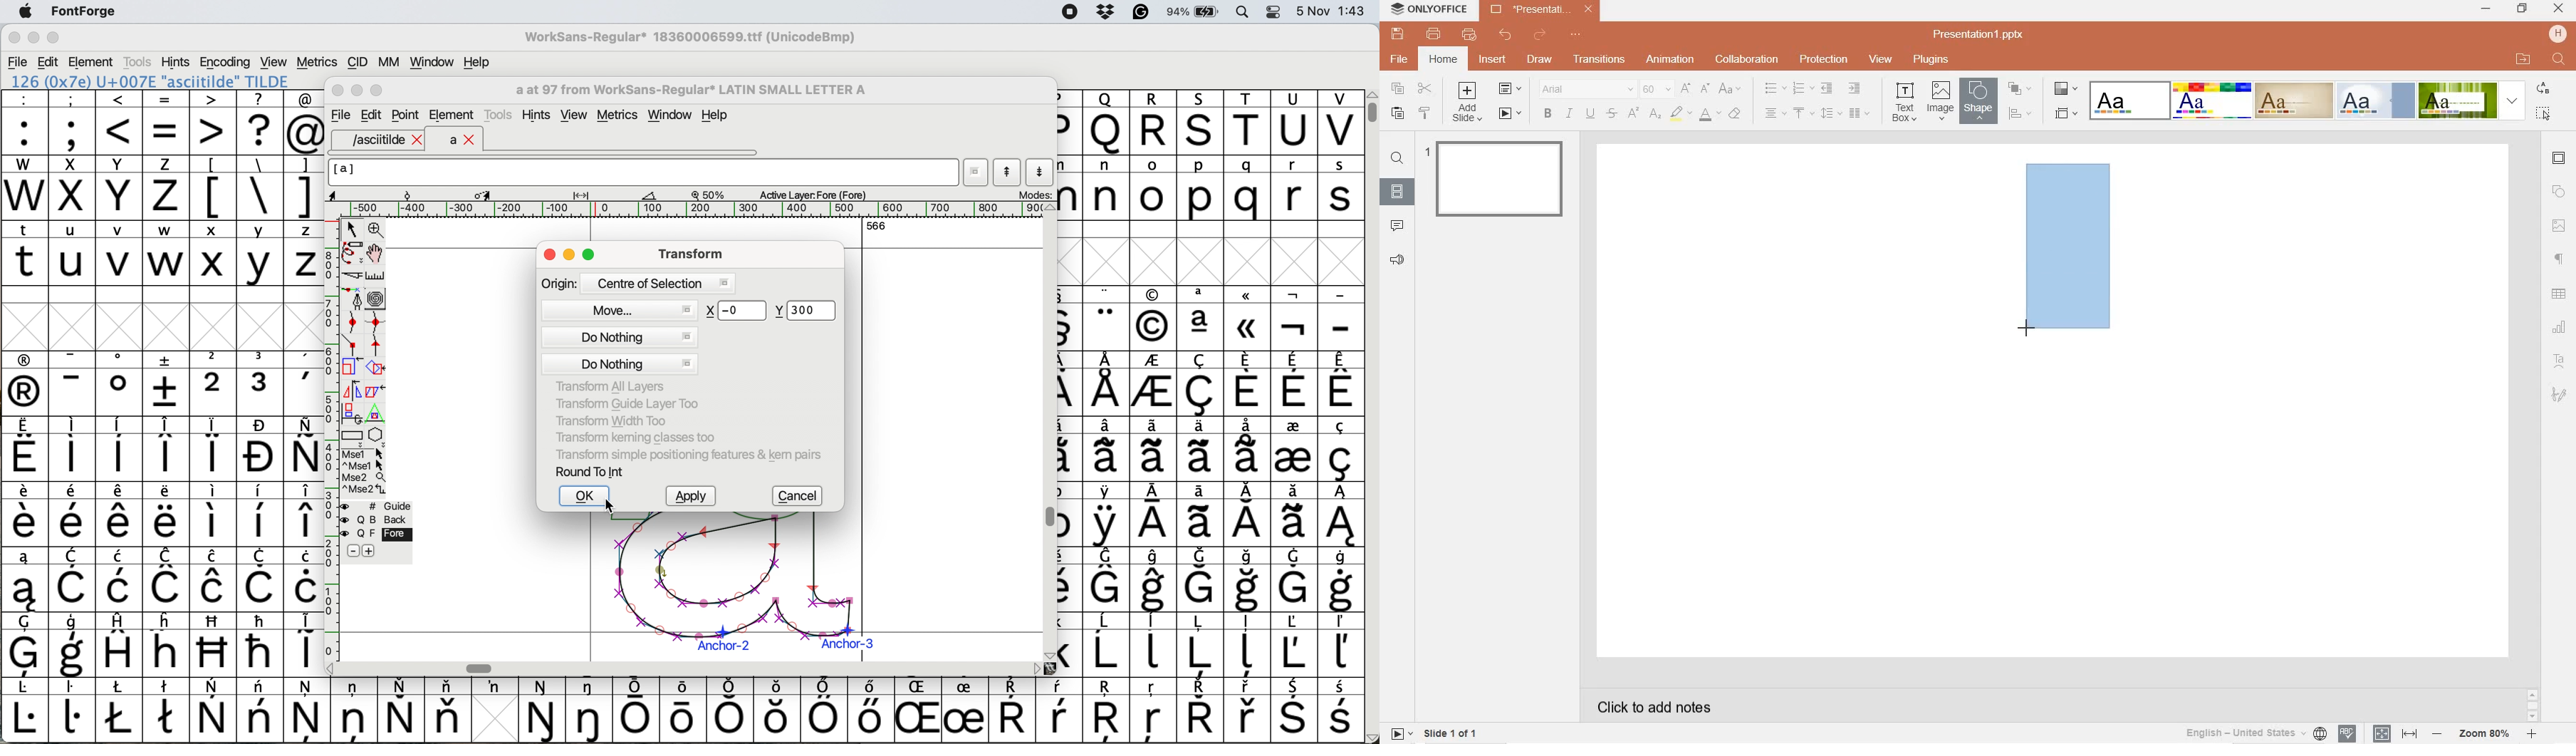 This screenshot has height=756, width=2576. Describe the element at coordinates (2064, 91) in the screenshot. I see `change color theme` at that location.